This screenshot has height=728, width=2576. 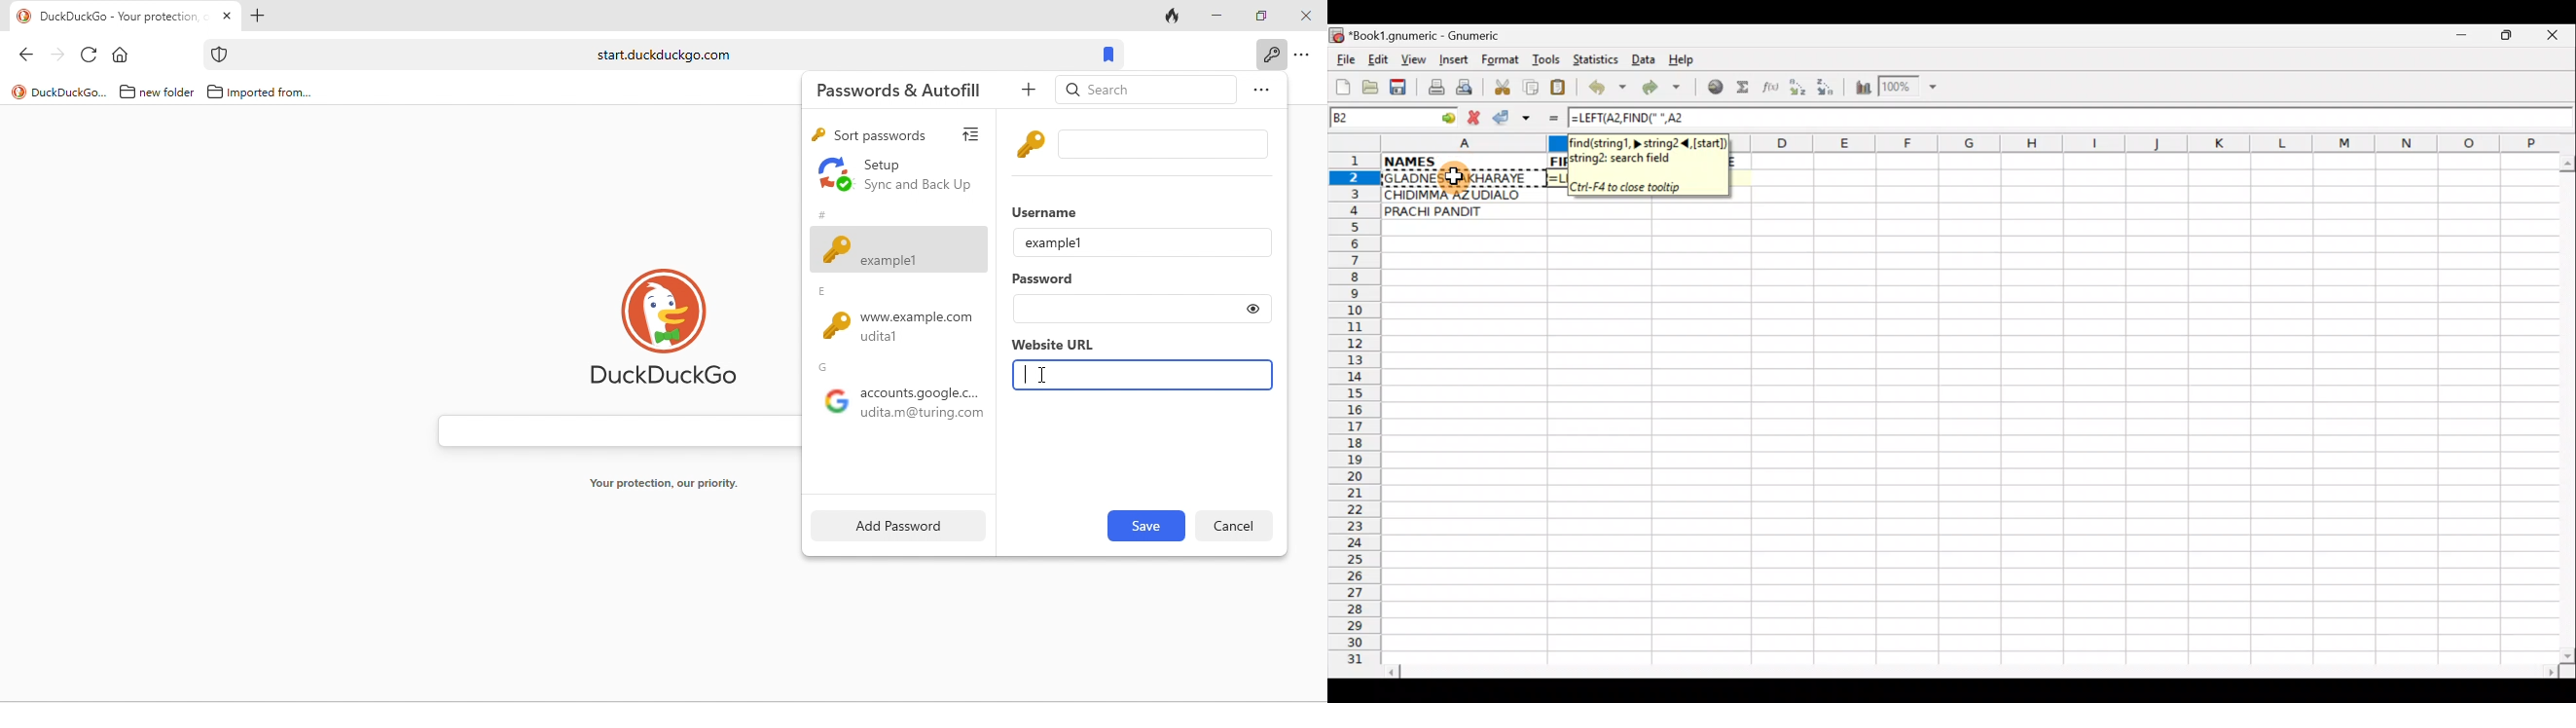 What do you see at coordinates (1373, 85) in the screenshot?
I see `Open a file` at bounding box center [1373, 85].